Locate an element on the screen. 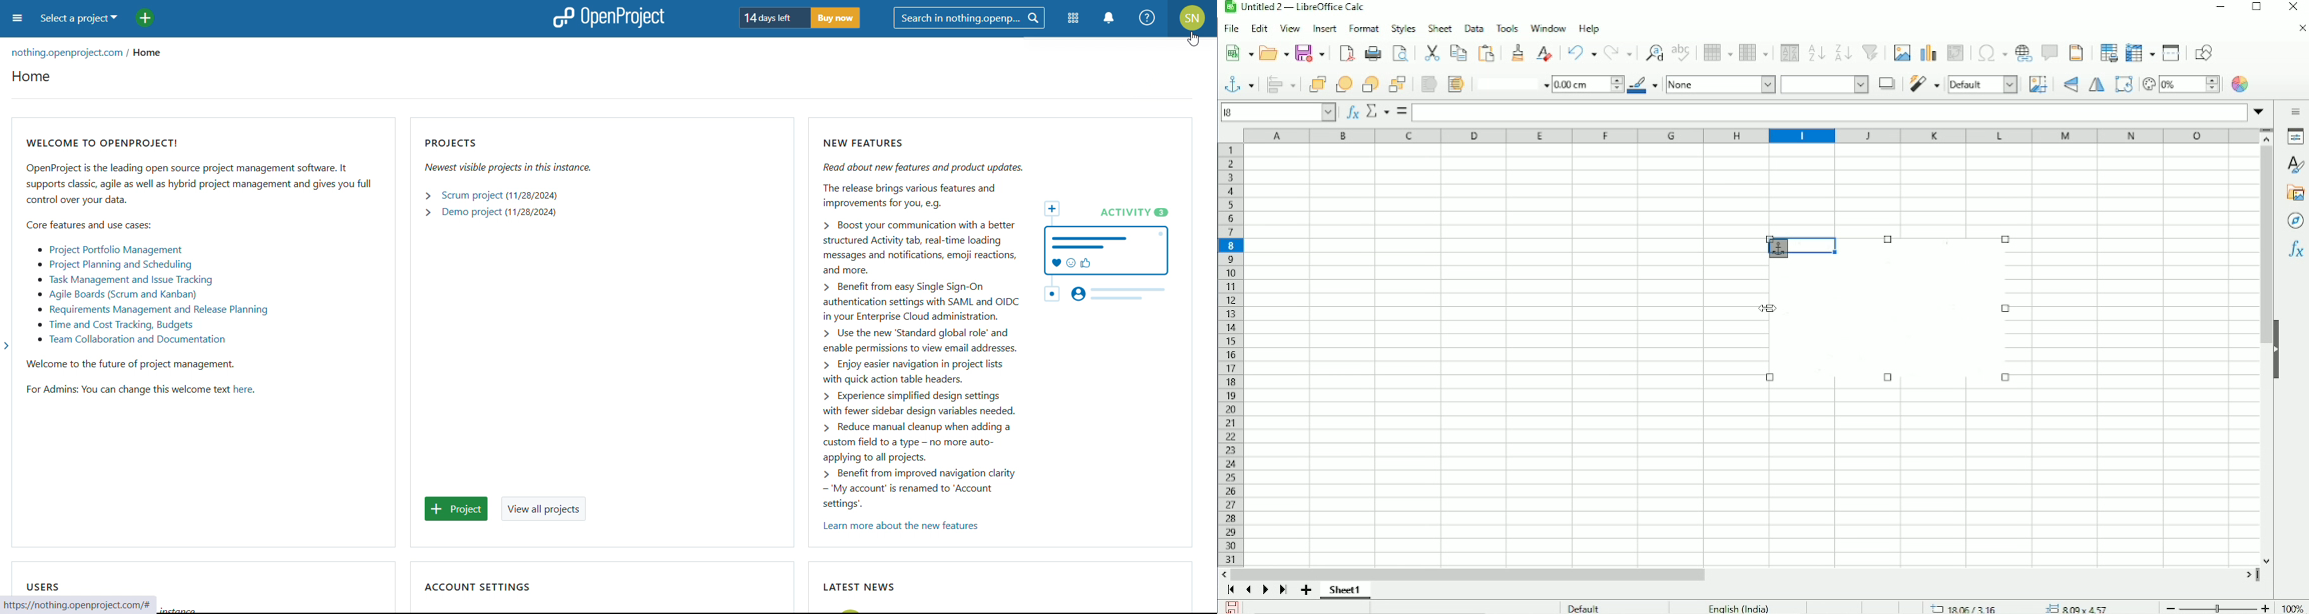  Close is located at coordinates (2293, 7).